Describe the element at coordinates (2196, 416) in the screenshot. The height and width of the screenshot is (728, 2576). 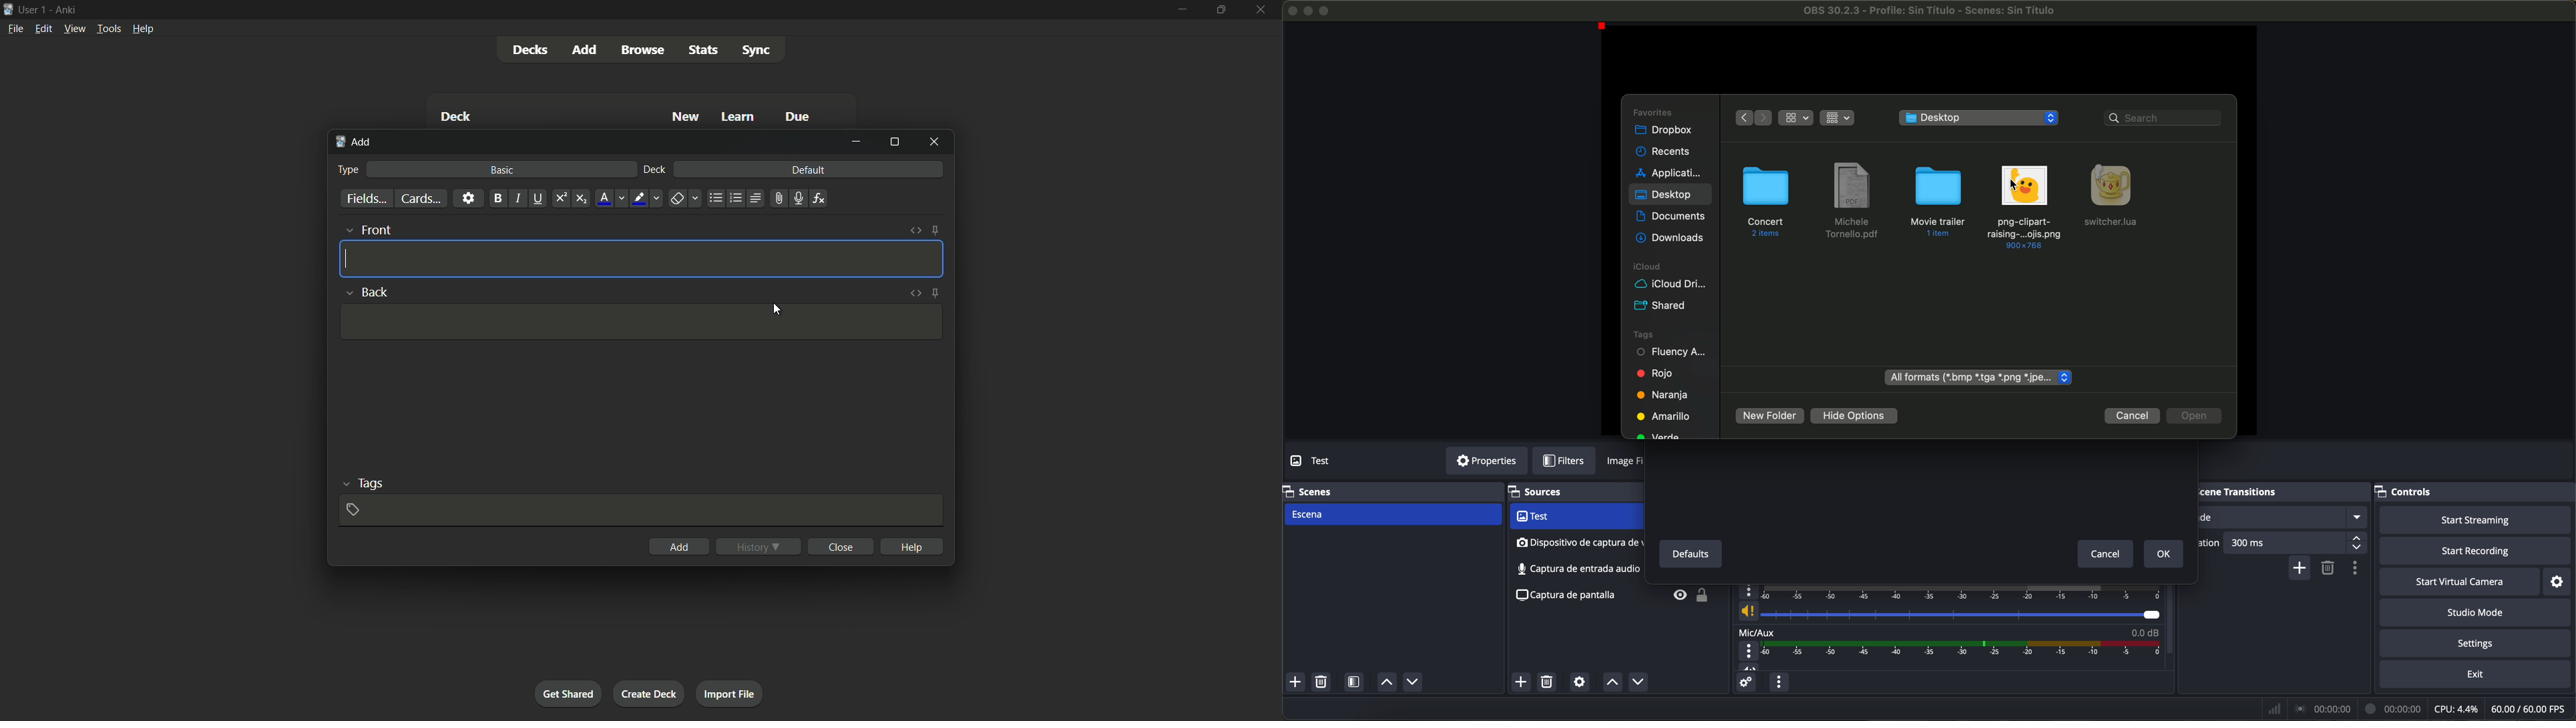
I see `disable open button` at that location.